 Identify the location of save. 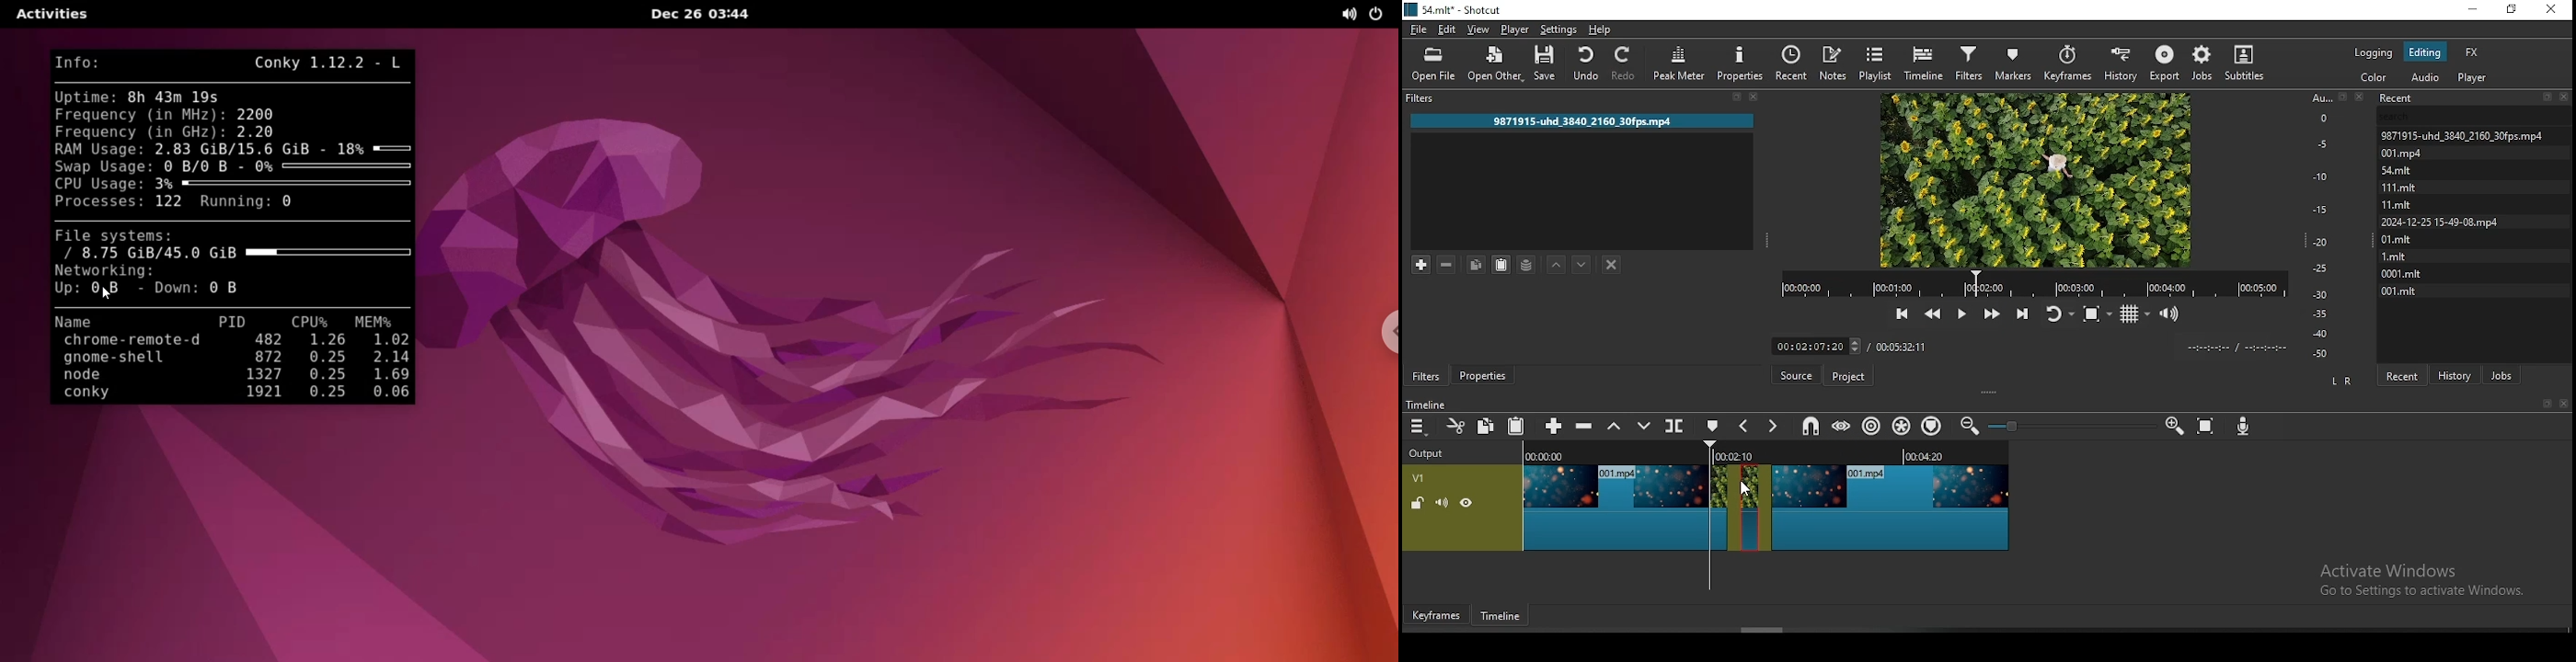
(1547, 64).